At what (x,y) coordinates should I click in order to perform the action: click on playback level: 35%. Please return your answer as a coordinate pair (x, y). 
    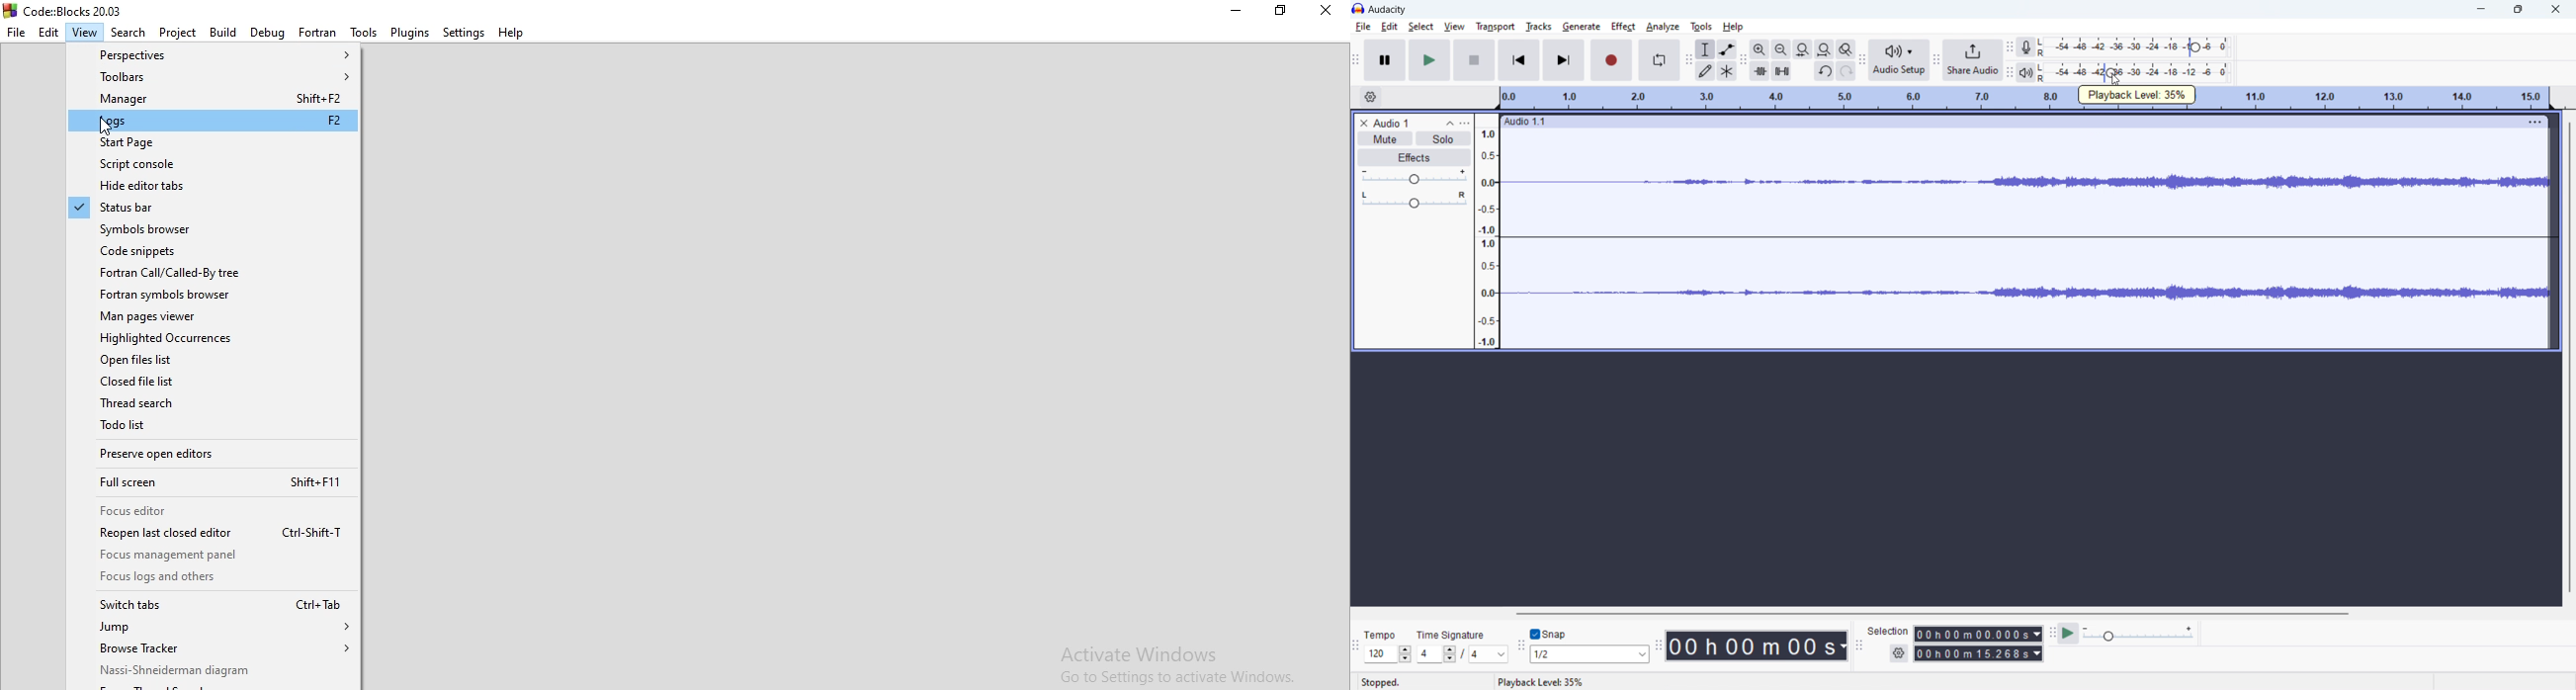
    Looking at the image, I should click on (2137, 95).